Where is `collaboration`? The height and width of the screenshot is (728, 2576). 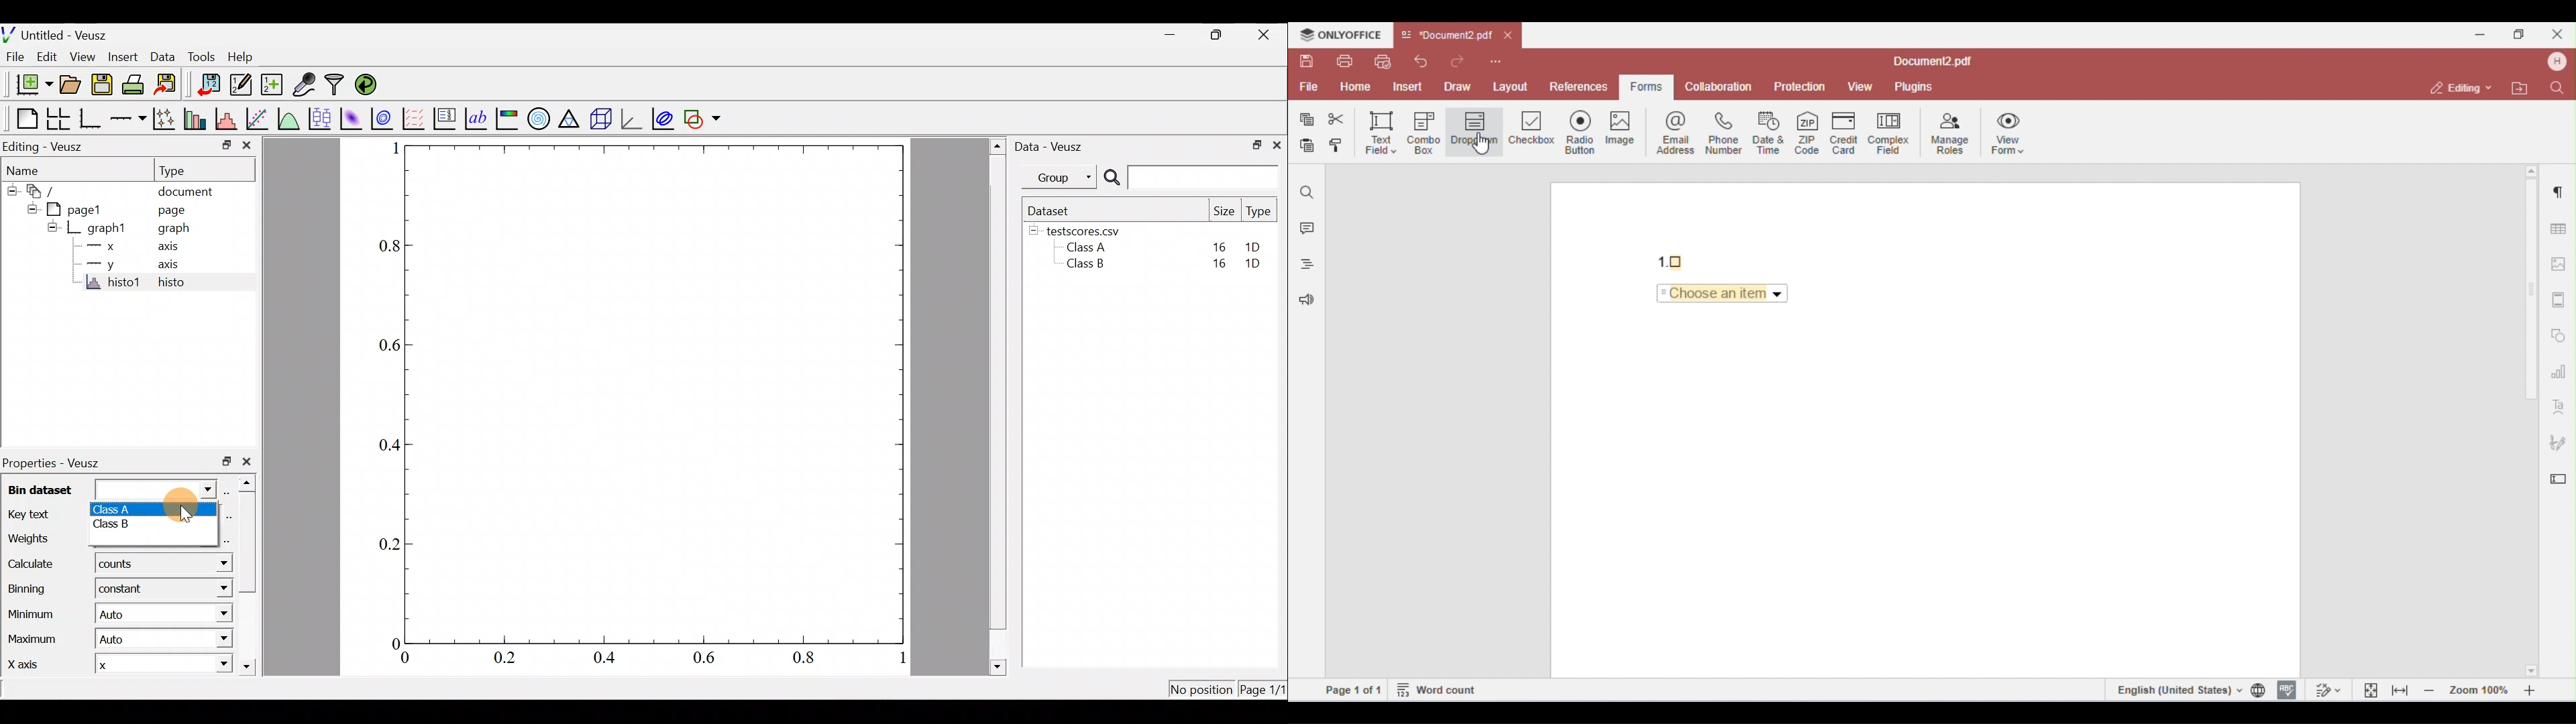
collaboration is located at coordinates (1719, 86).